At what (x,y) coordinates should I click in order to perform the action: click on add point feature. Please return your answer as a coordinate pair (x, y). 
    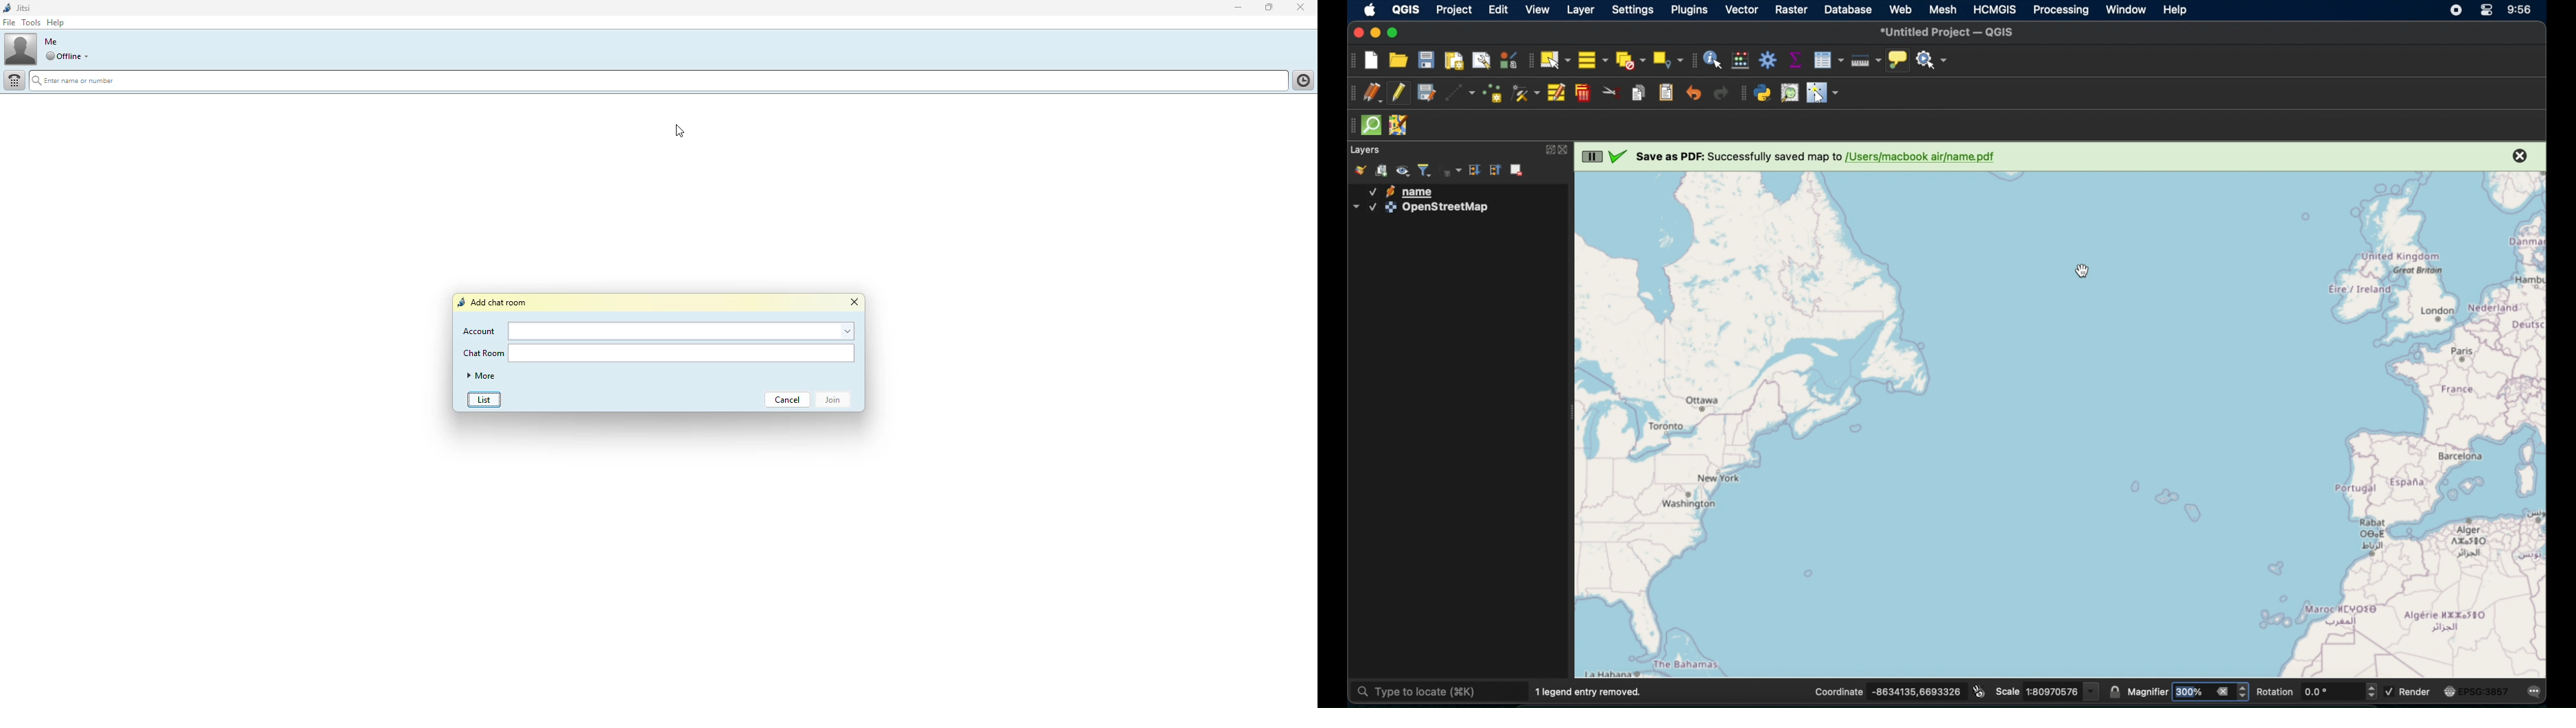
    Looking at the image, I should click on (1493, 93).